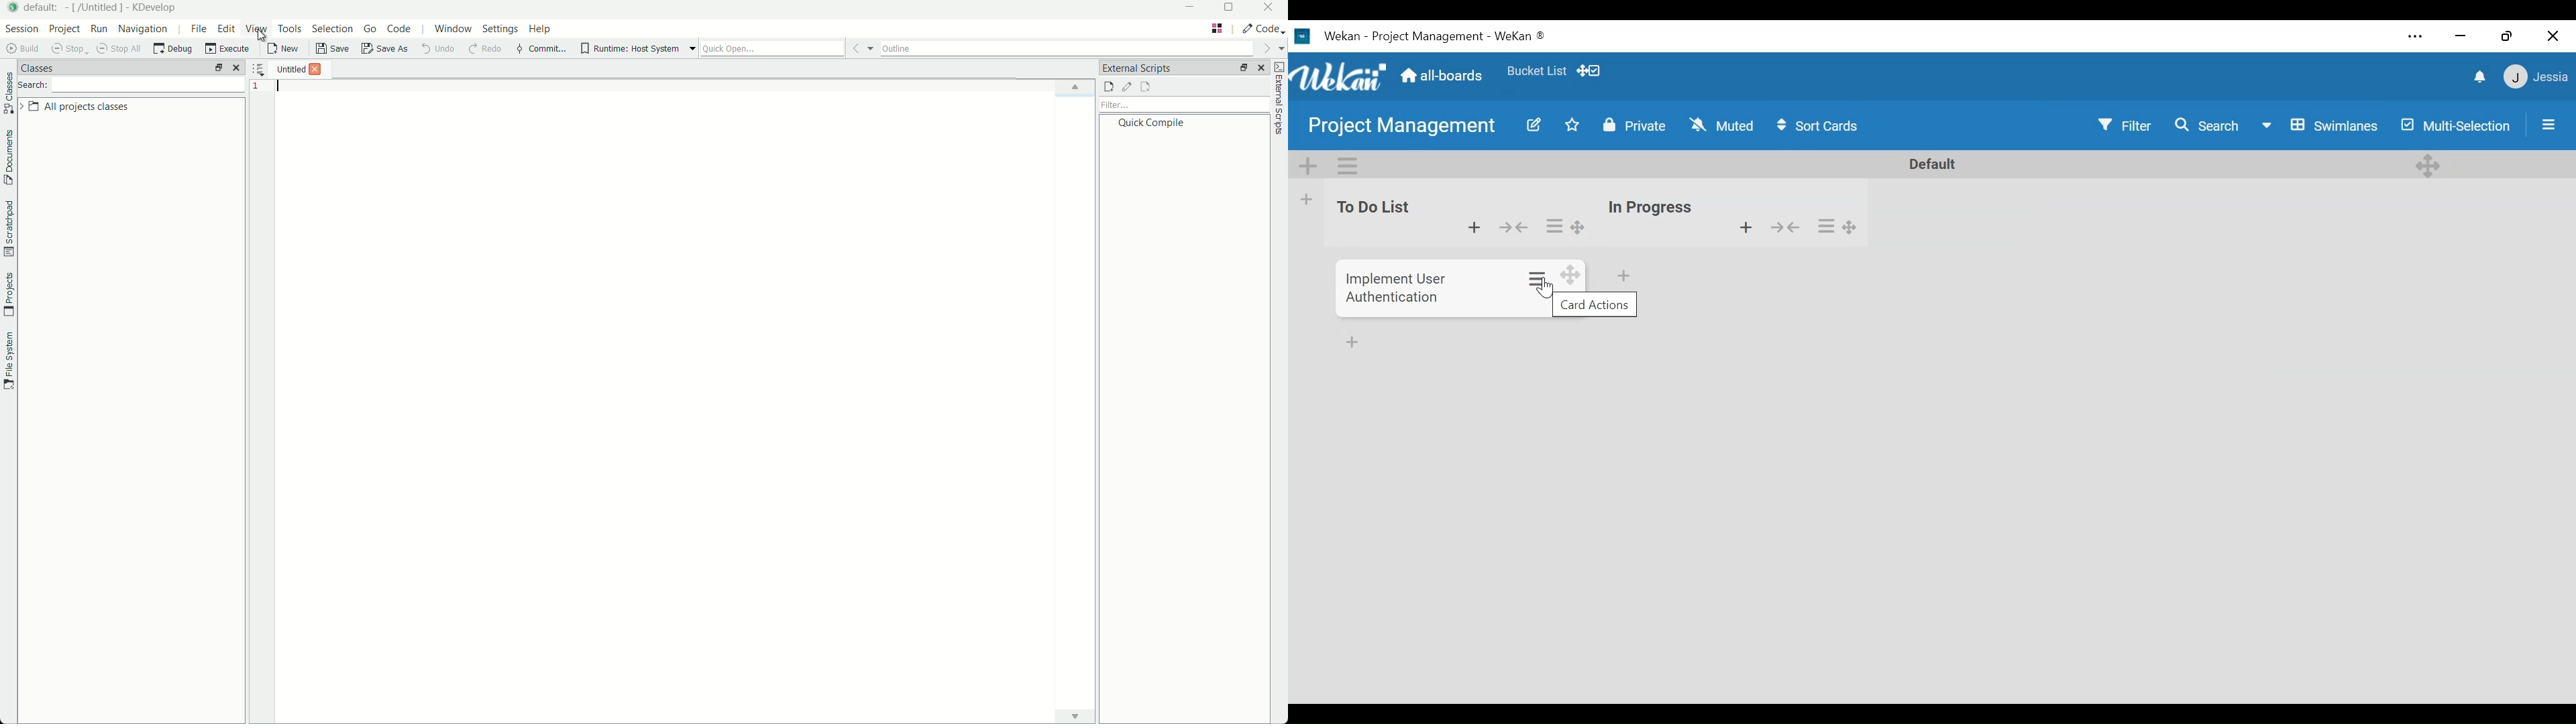  I want to click on Member Settings, so click(2537, 77).